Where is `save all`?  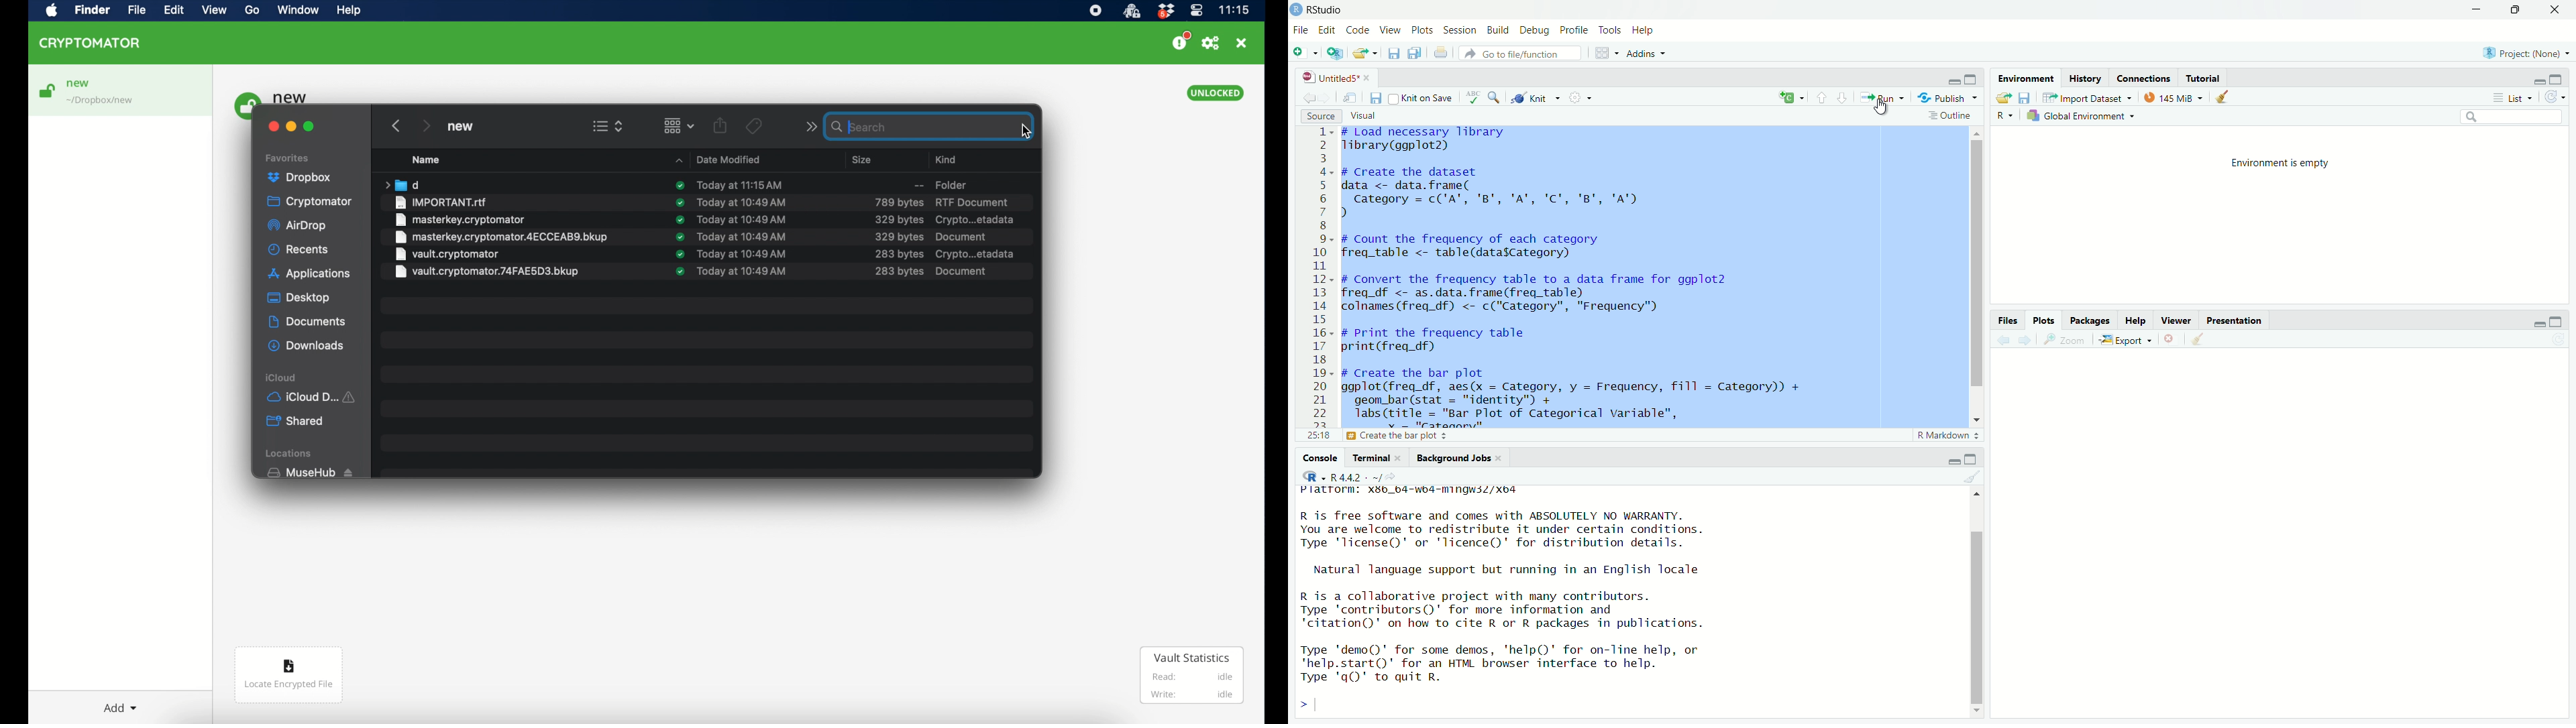
save all is located at coordinates (1417, 53).